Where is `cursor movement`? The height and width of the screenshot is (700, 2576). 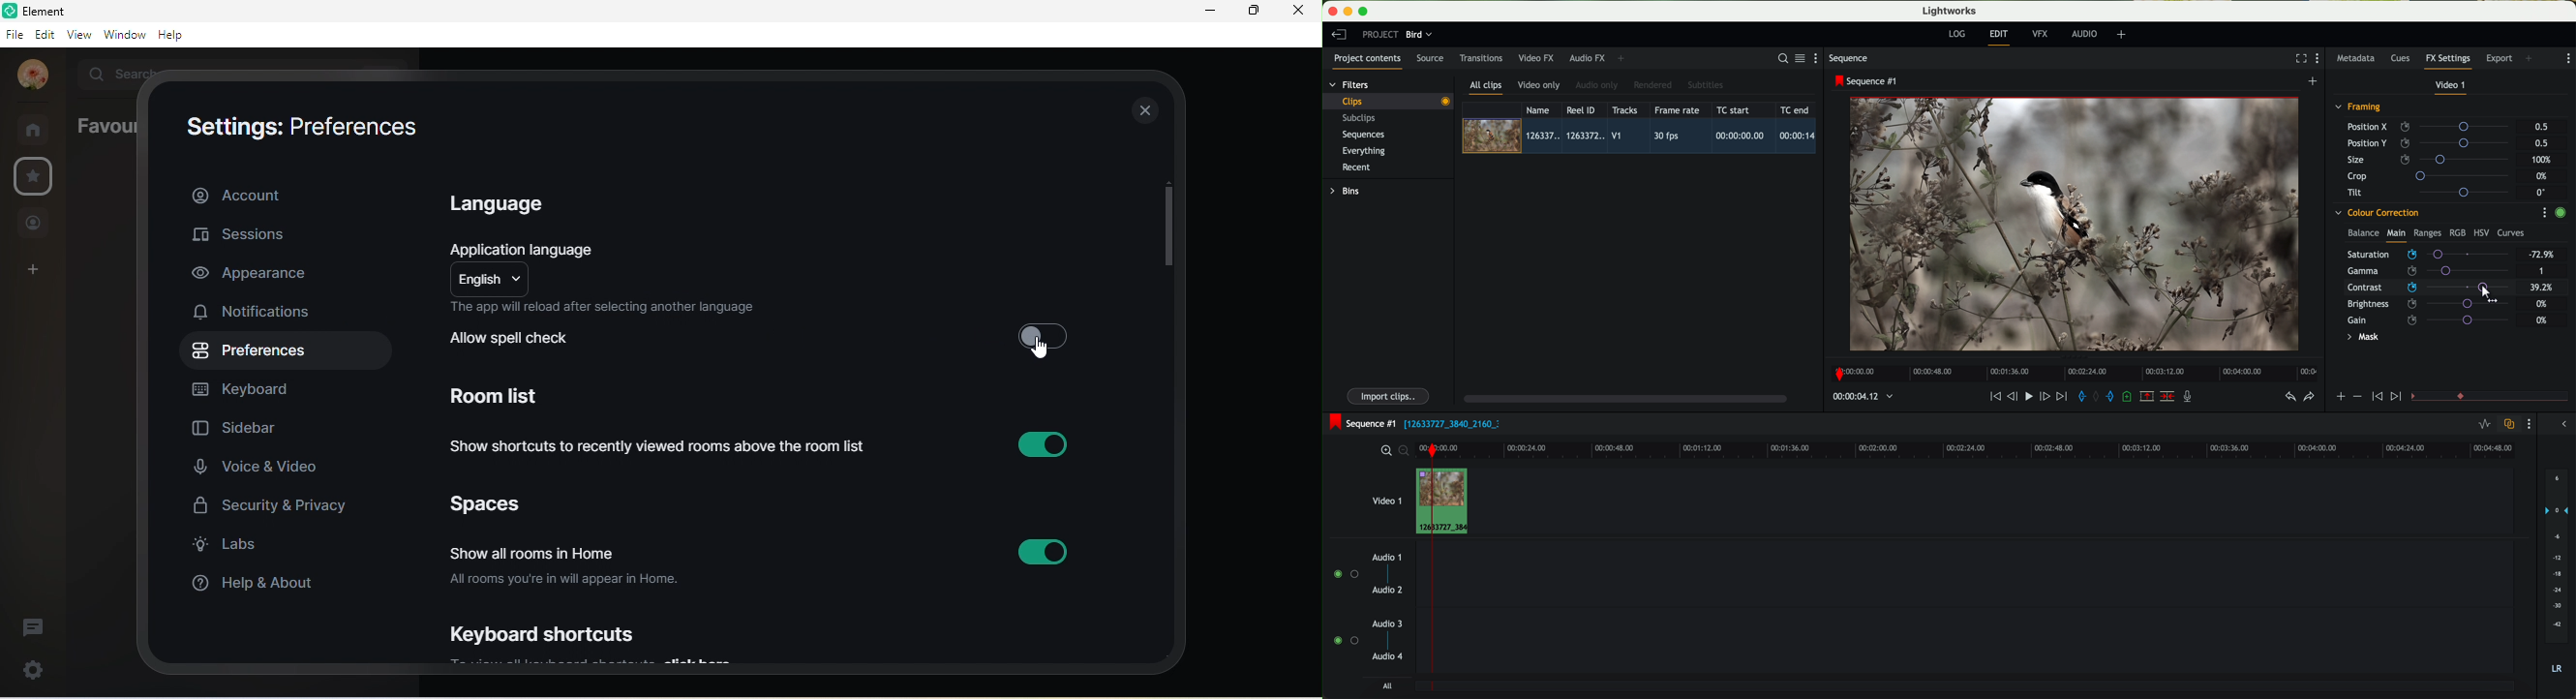
cursor movement is located at coordinates (1046, 349).